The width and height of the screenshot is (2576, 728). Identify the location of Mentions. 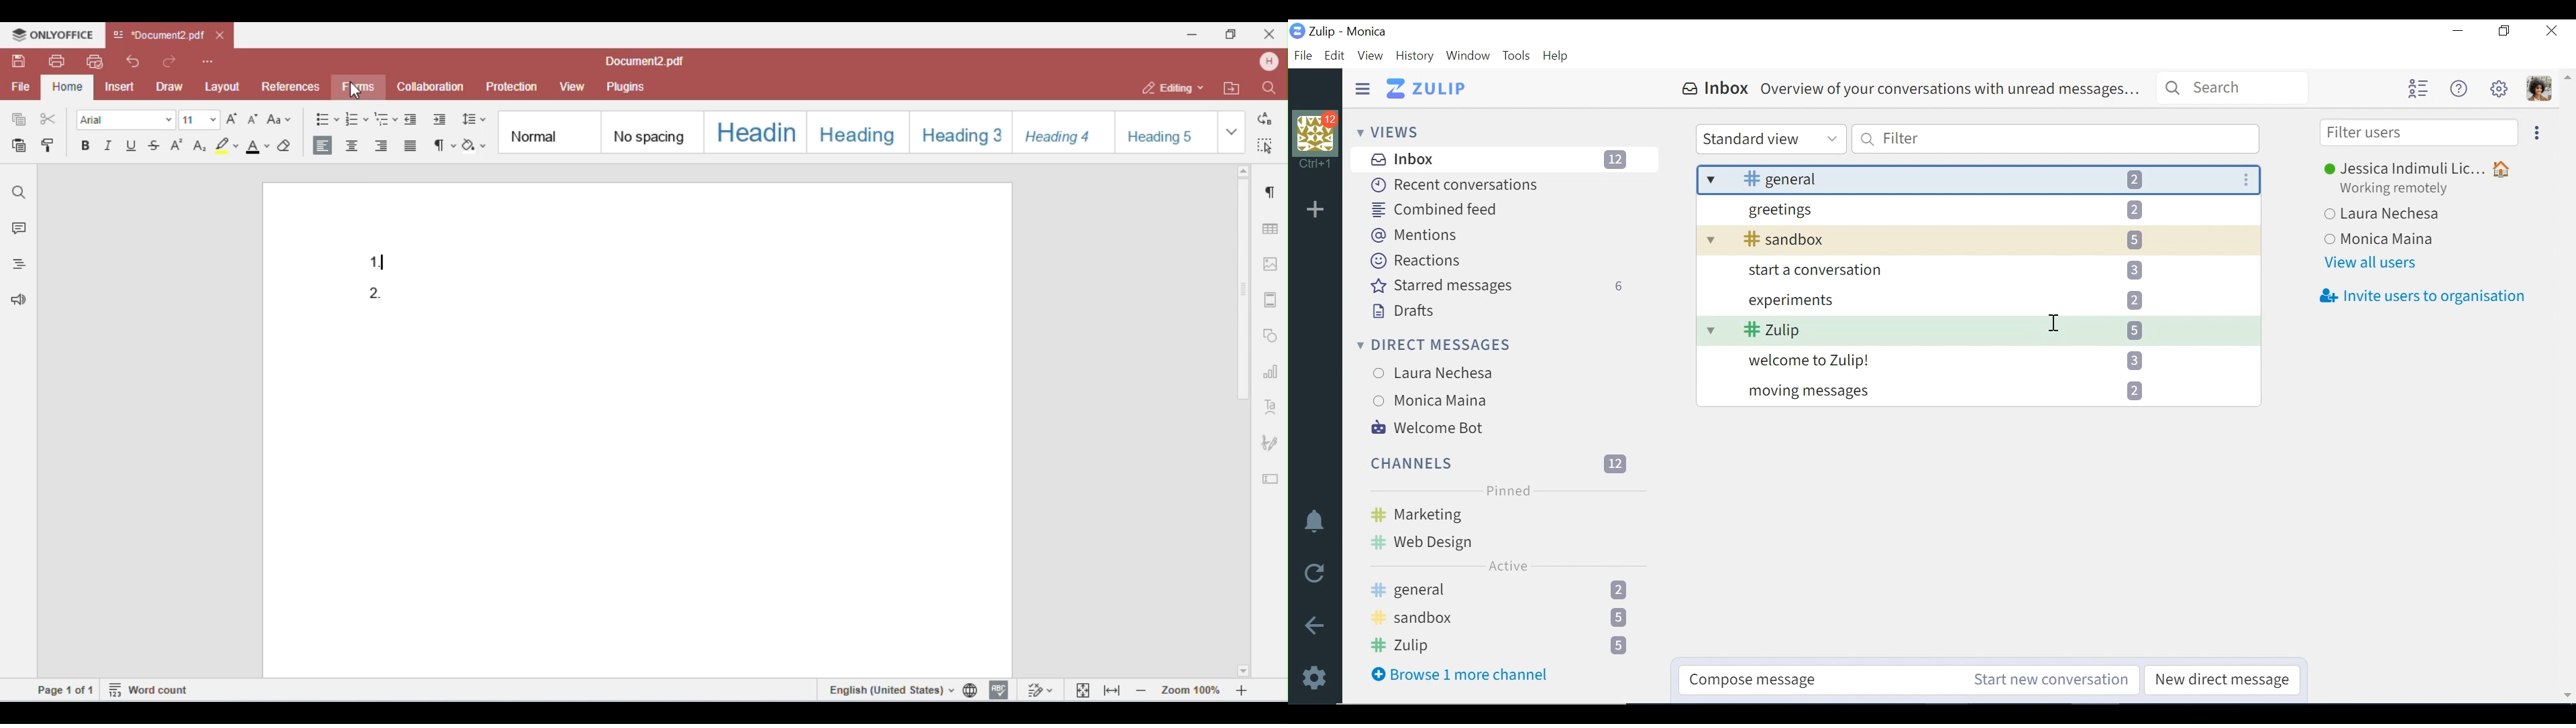
(1426, 236).